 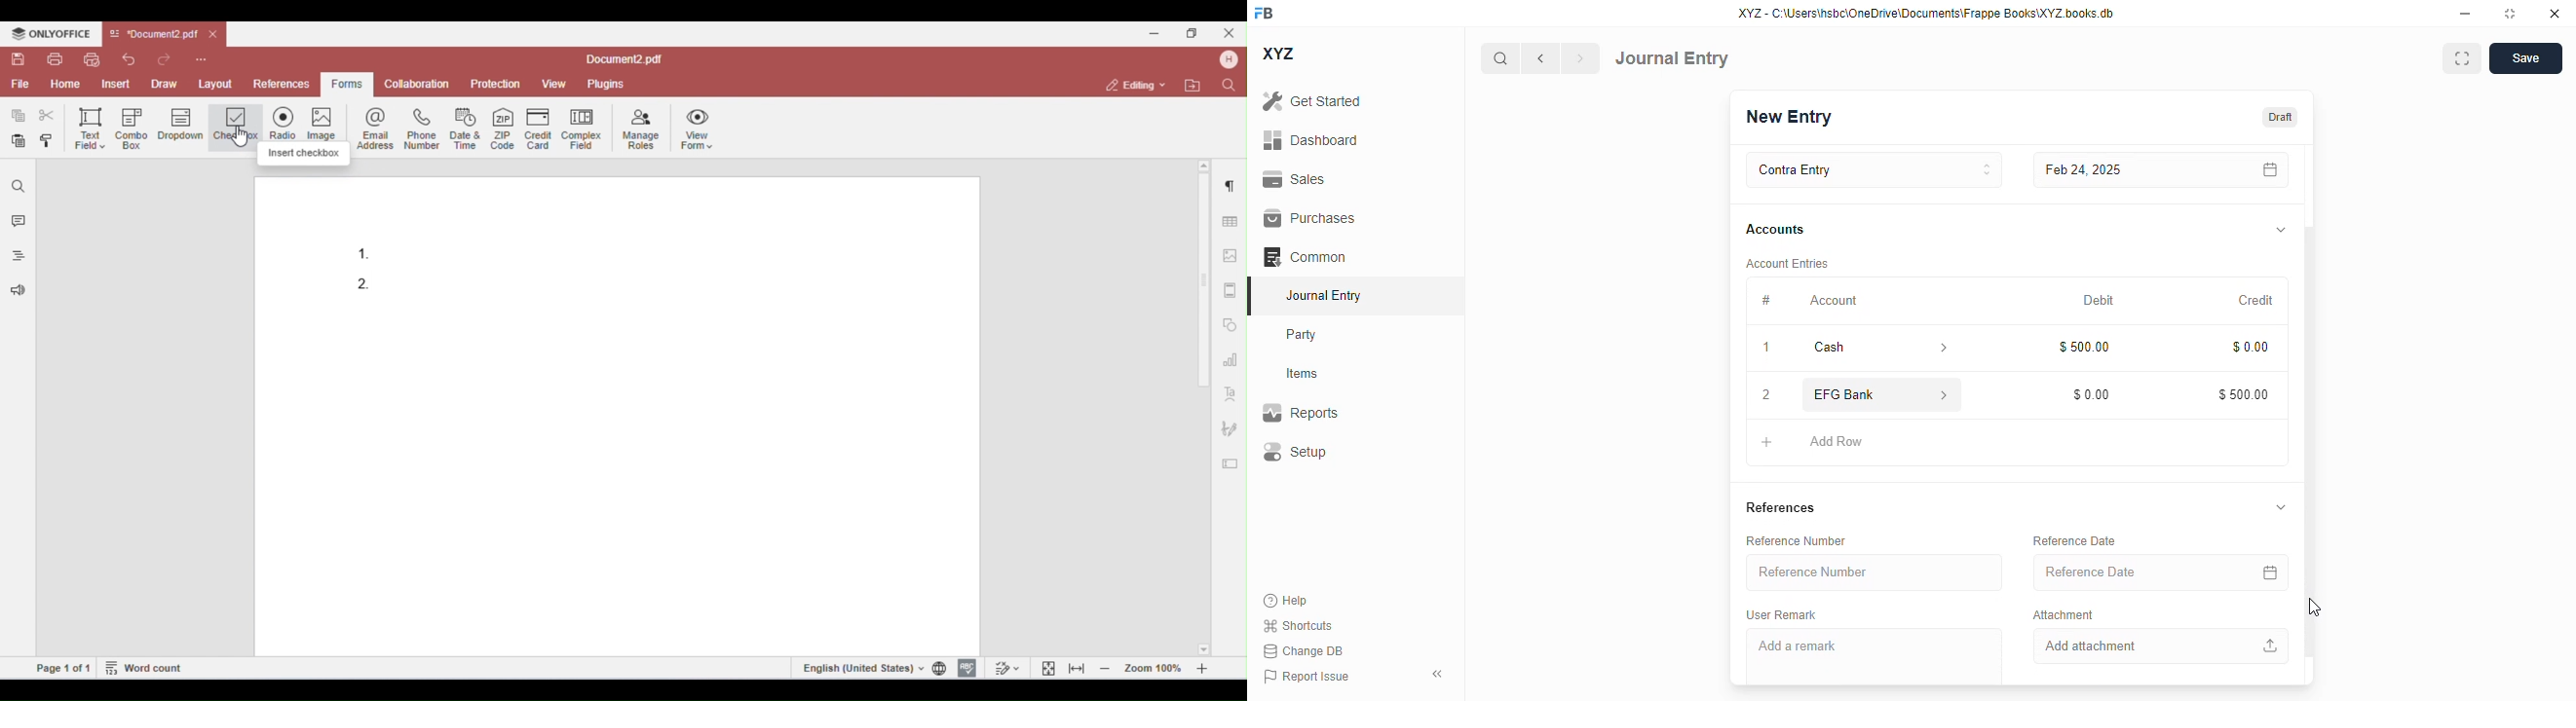 What do you see at coordinates (2316, 608) in the screenshot?
I see `cursor - drag to` at bounding box center [2316, 608].